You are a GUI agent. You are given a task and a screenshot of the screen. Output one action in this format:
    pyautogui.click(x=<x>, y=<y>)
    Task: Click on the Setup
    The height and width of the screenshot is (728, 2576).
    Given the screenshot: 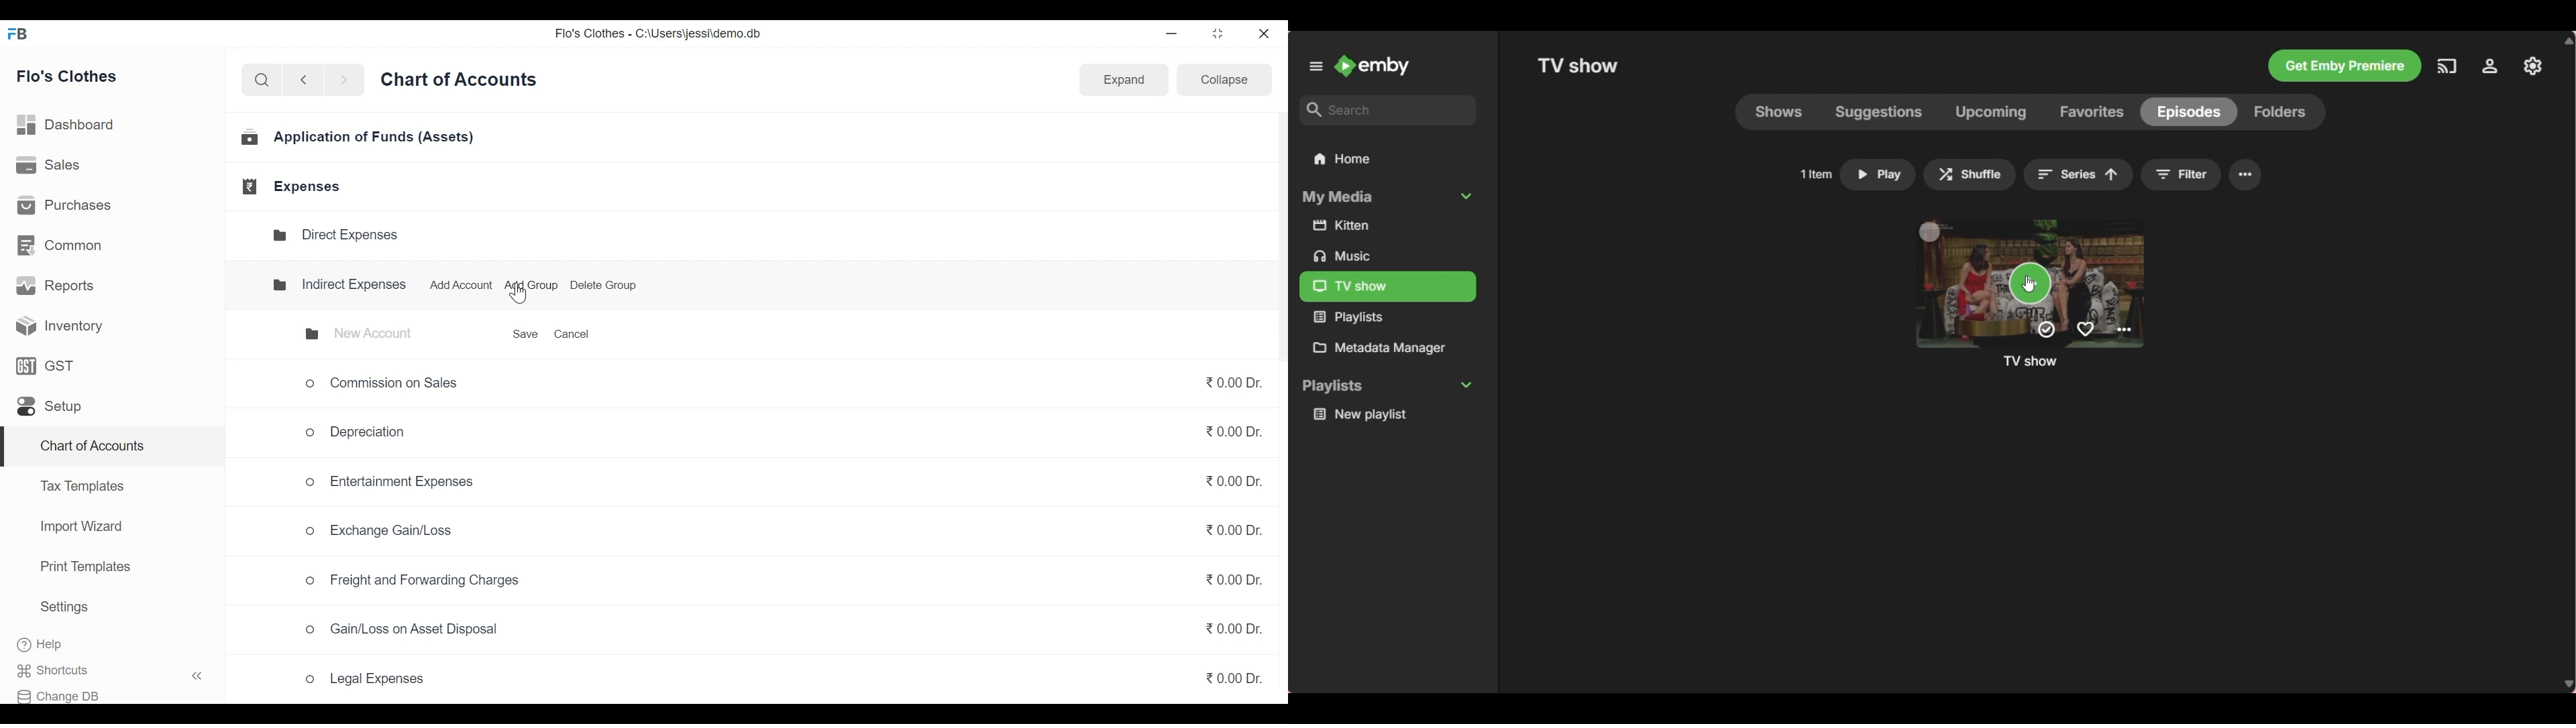 What is the action you would take?
    pyautogui.click(x=48, y=410)
    